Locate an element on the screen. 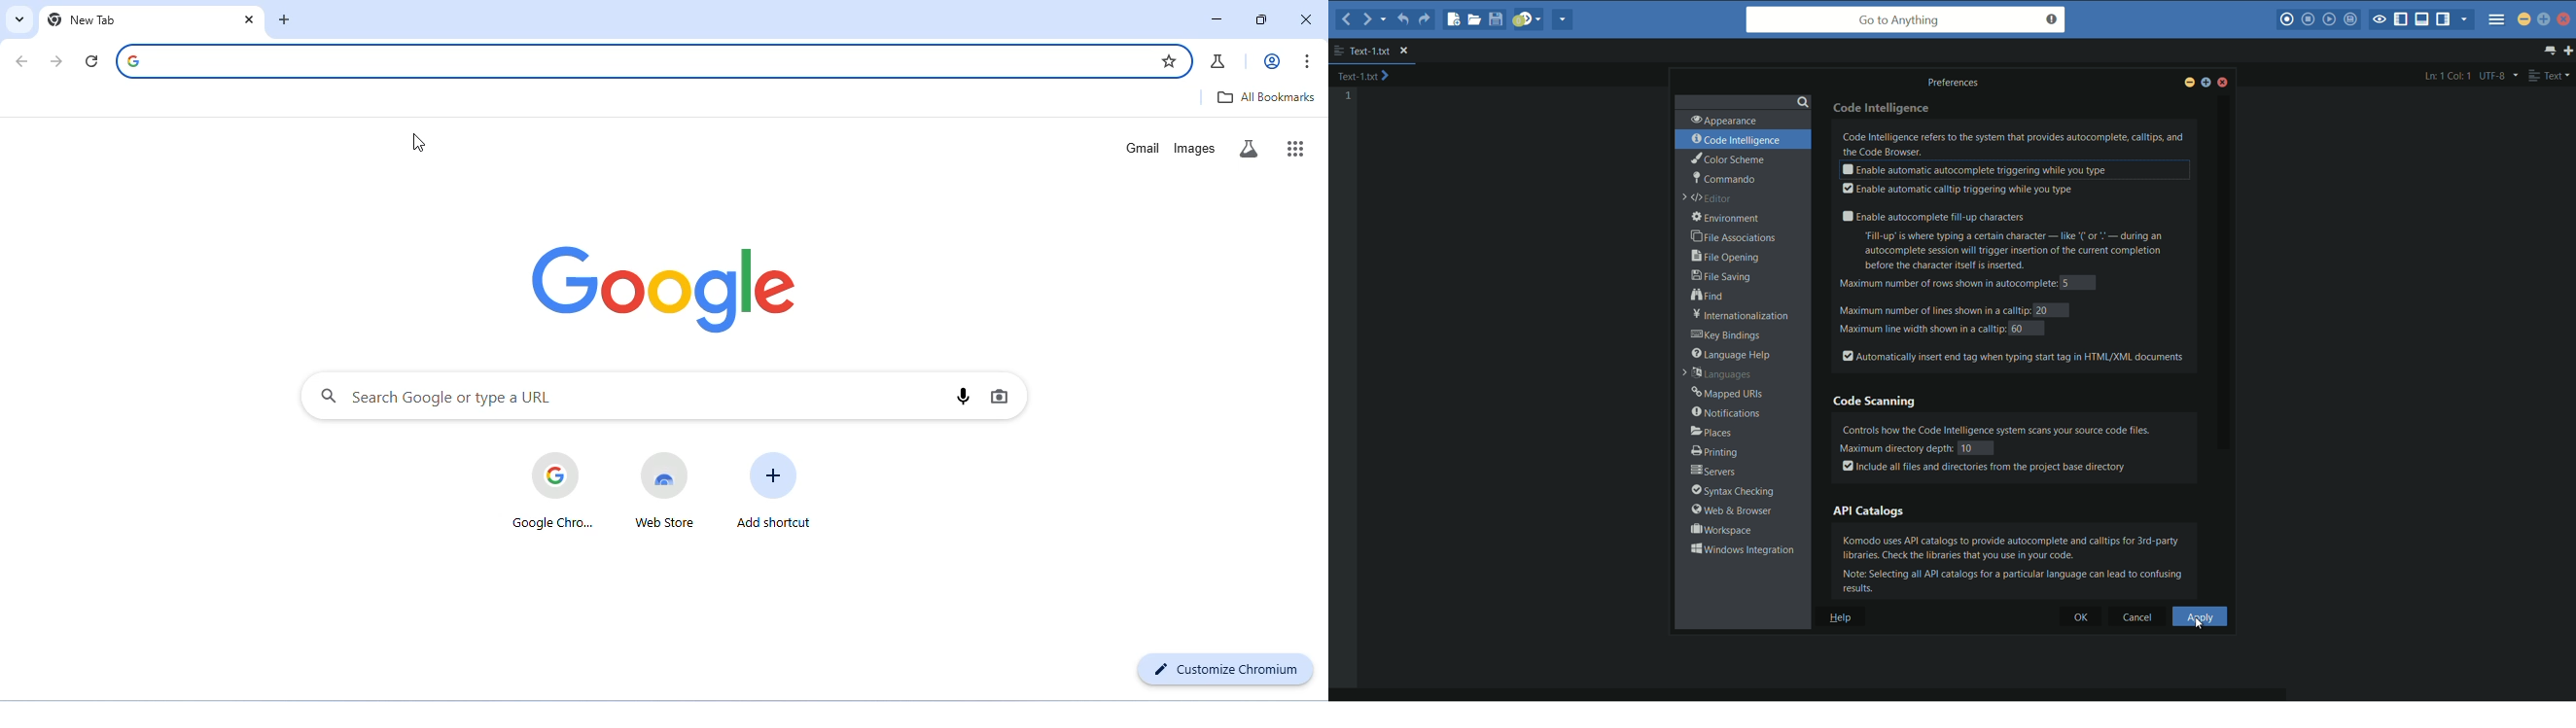 This screenshot has height=728, width=2576. cursor is located at coordinates (418, 145).